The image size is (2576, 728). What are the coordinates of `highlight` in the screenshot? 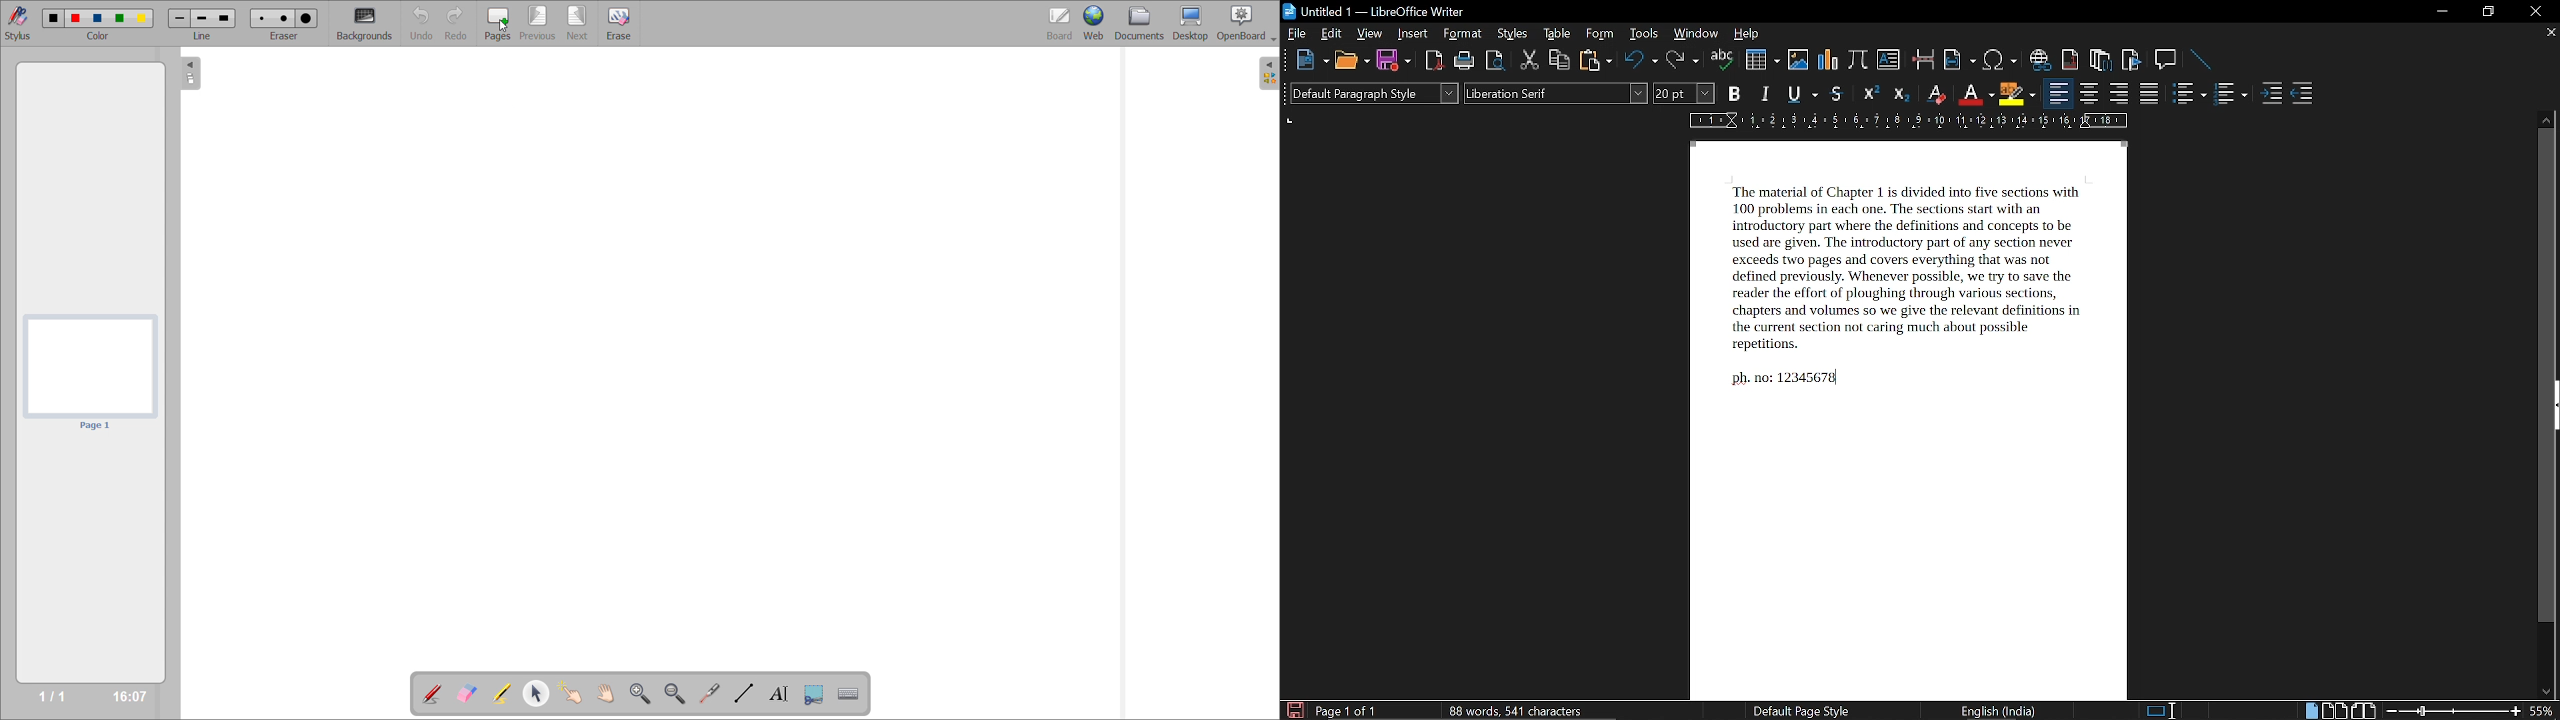 It's located at (2017, 94).